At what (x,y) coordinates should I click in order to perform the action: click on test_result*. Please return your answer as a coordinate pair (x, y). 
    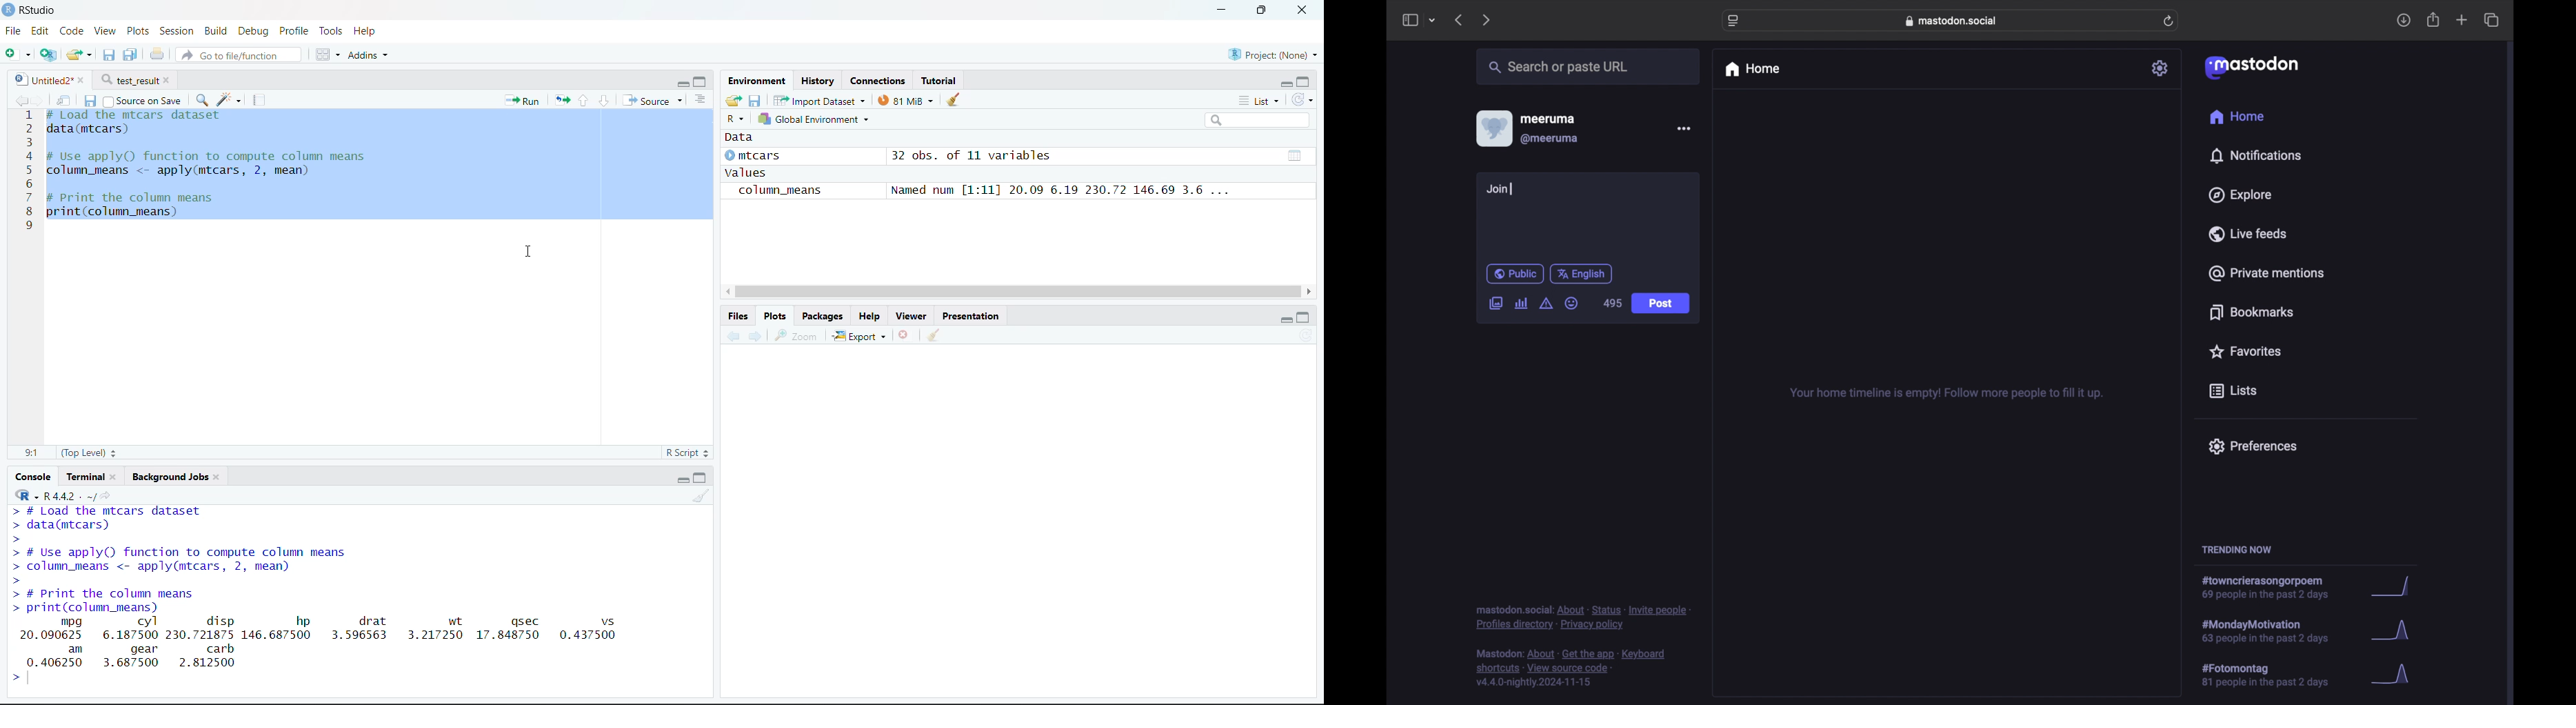
    Looking at the image, I should click on (138, 79).